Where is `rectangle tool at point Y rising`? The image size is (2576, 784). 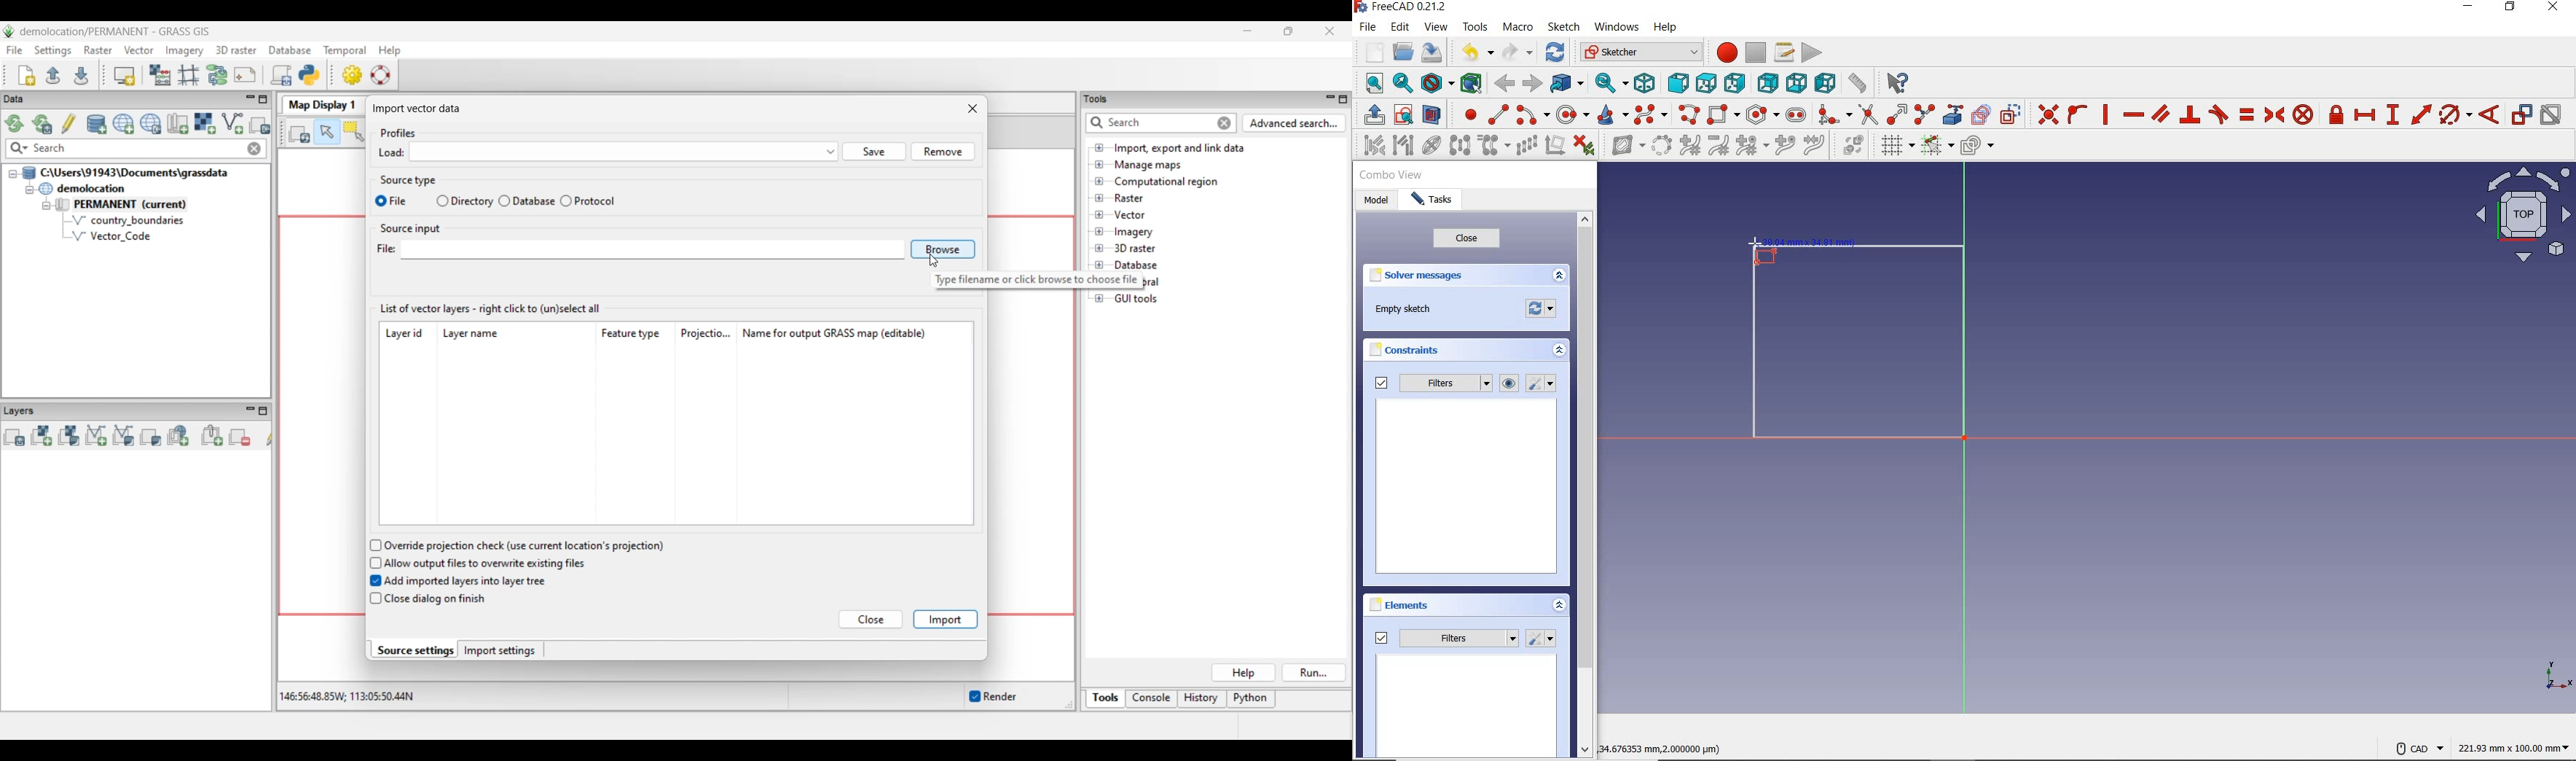 rectangle tool at point Y rising is located at coordinates (1762, 251).